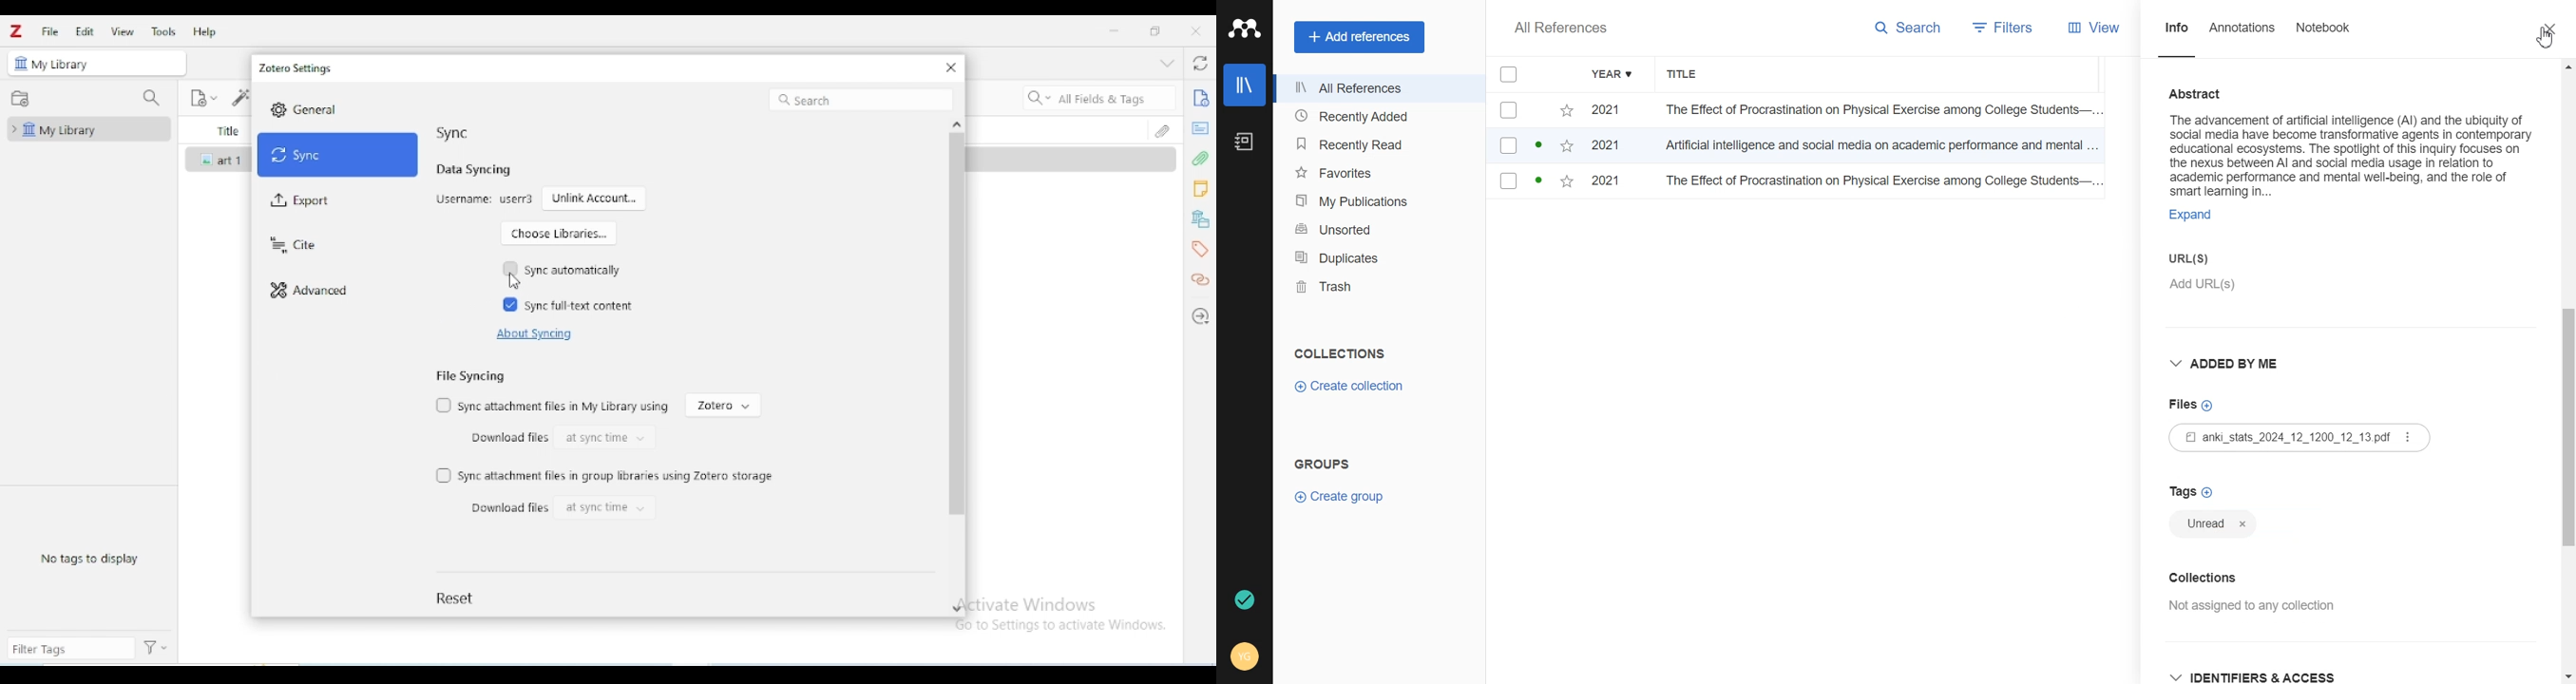  I want to click on help, so click(204, 31).